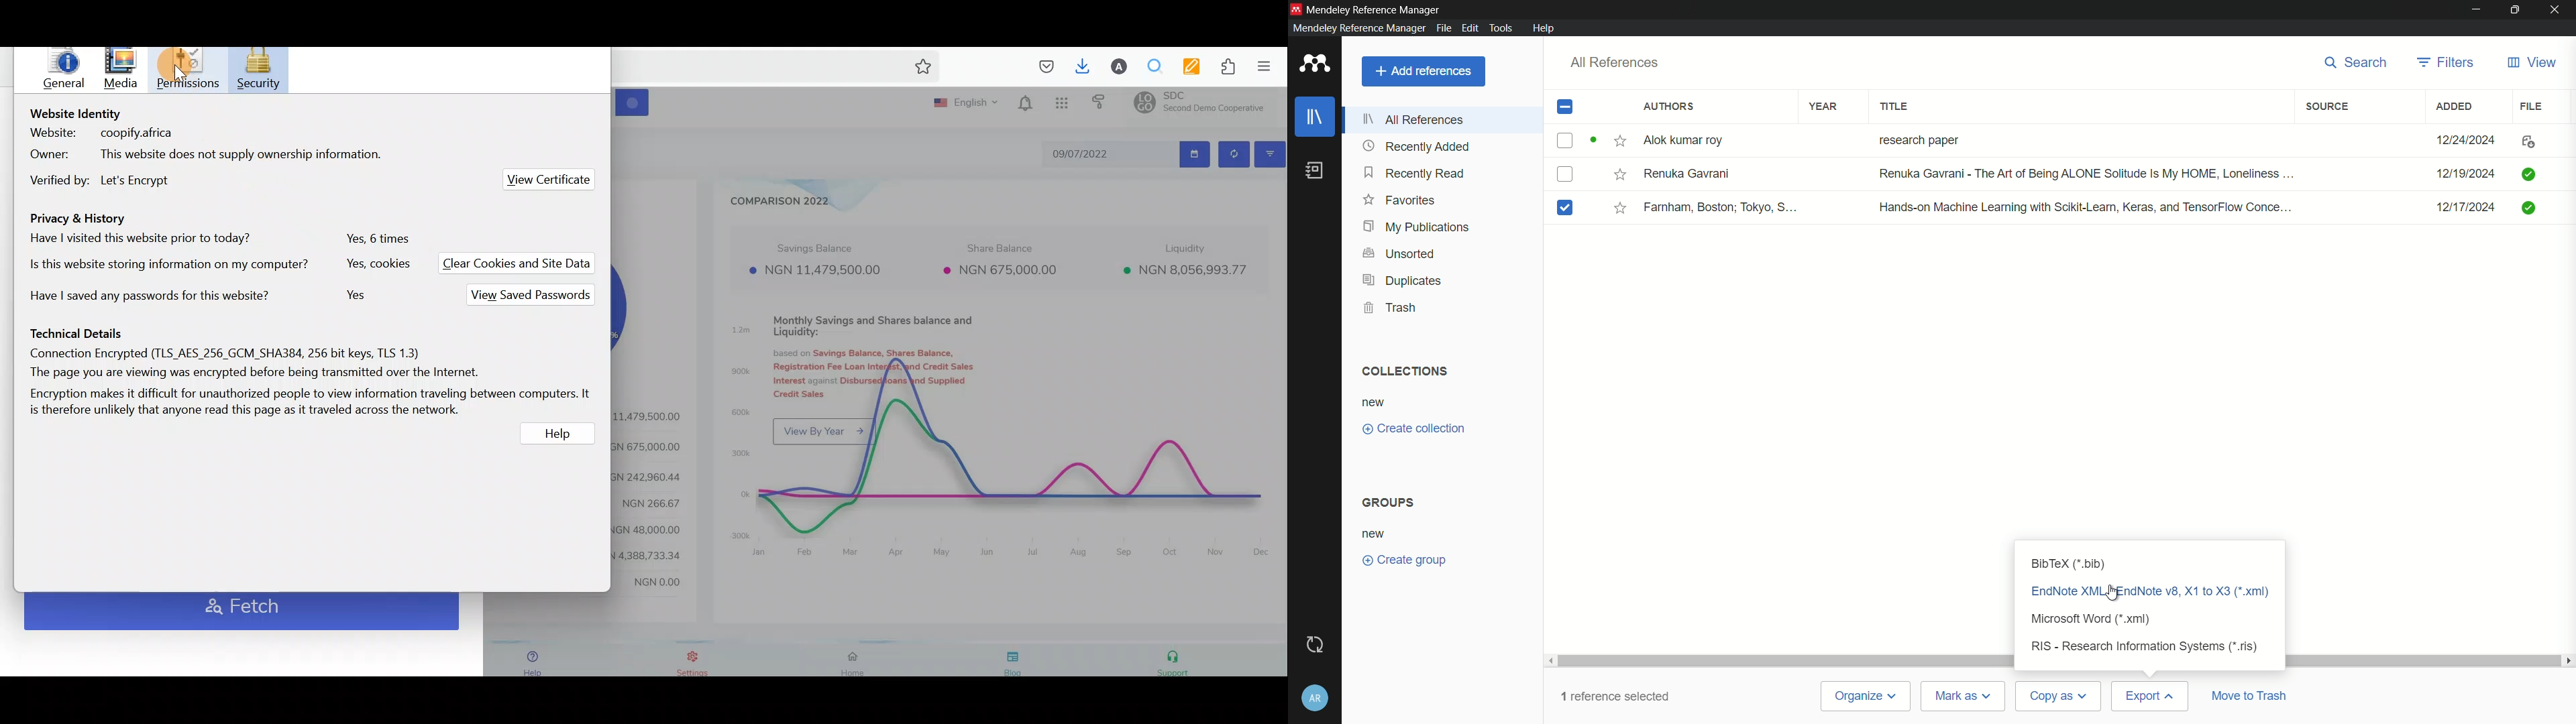  What do you see at coordinates (2149, 697) in the screenshot?
I see `export` at bounding box center [2149, 697].